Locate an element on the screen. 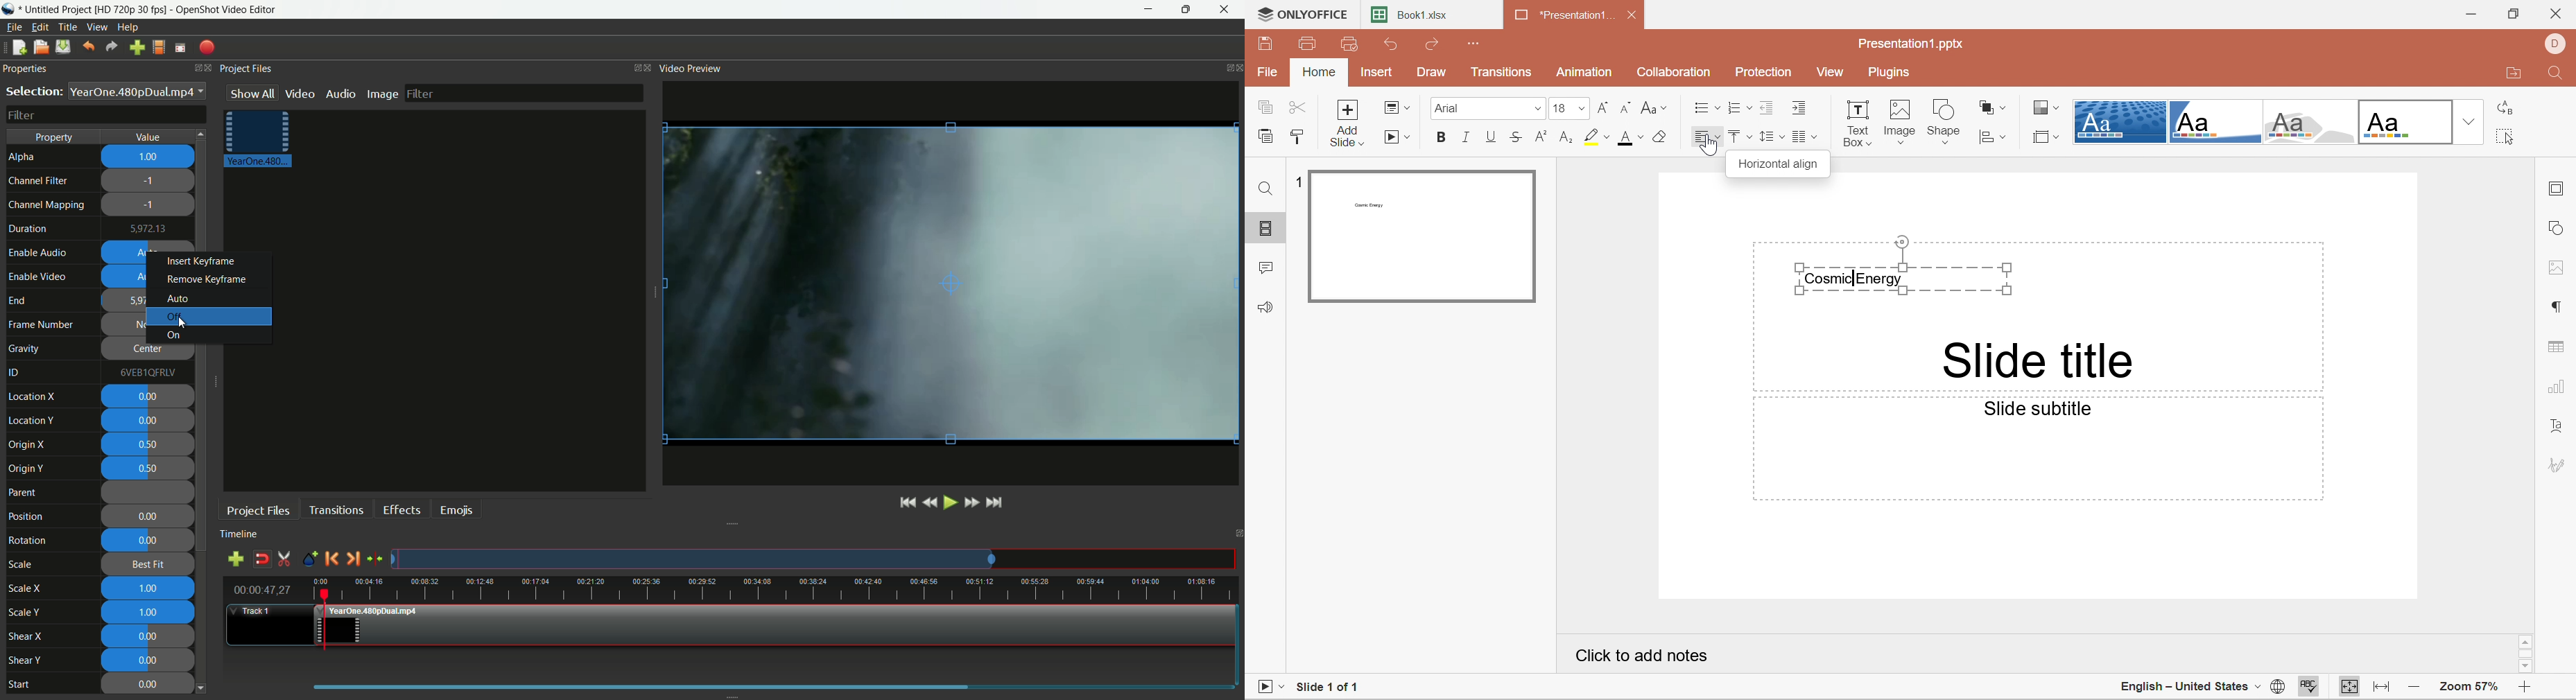 The width and height of the screenshot is (2576, 700). previous marker is located at coordinates (332, 556).